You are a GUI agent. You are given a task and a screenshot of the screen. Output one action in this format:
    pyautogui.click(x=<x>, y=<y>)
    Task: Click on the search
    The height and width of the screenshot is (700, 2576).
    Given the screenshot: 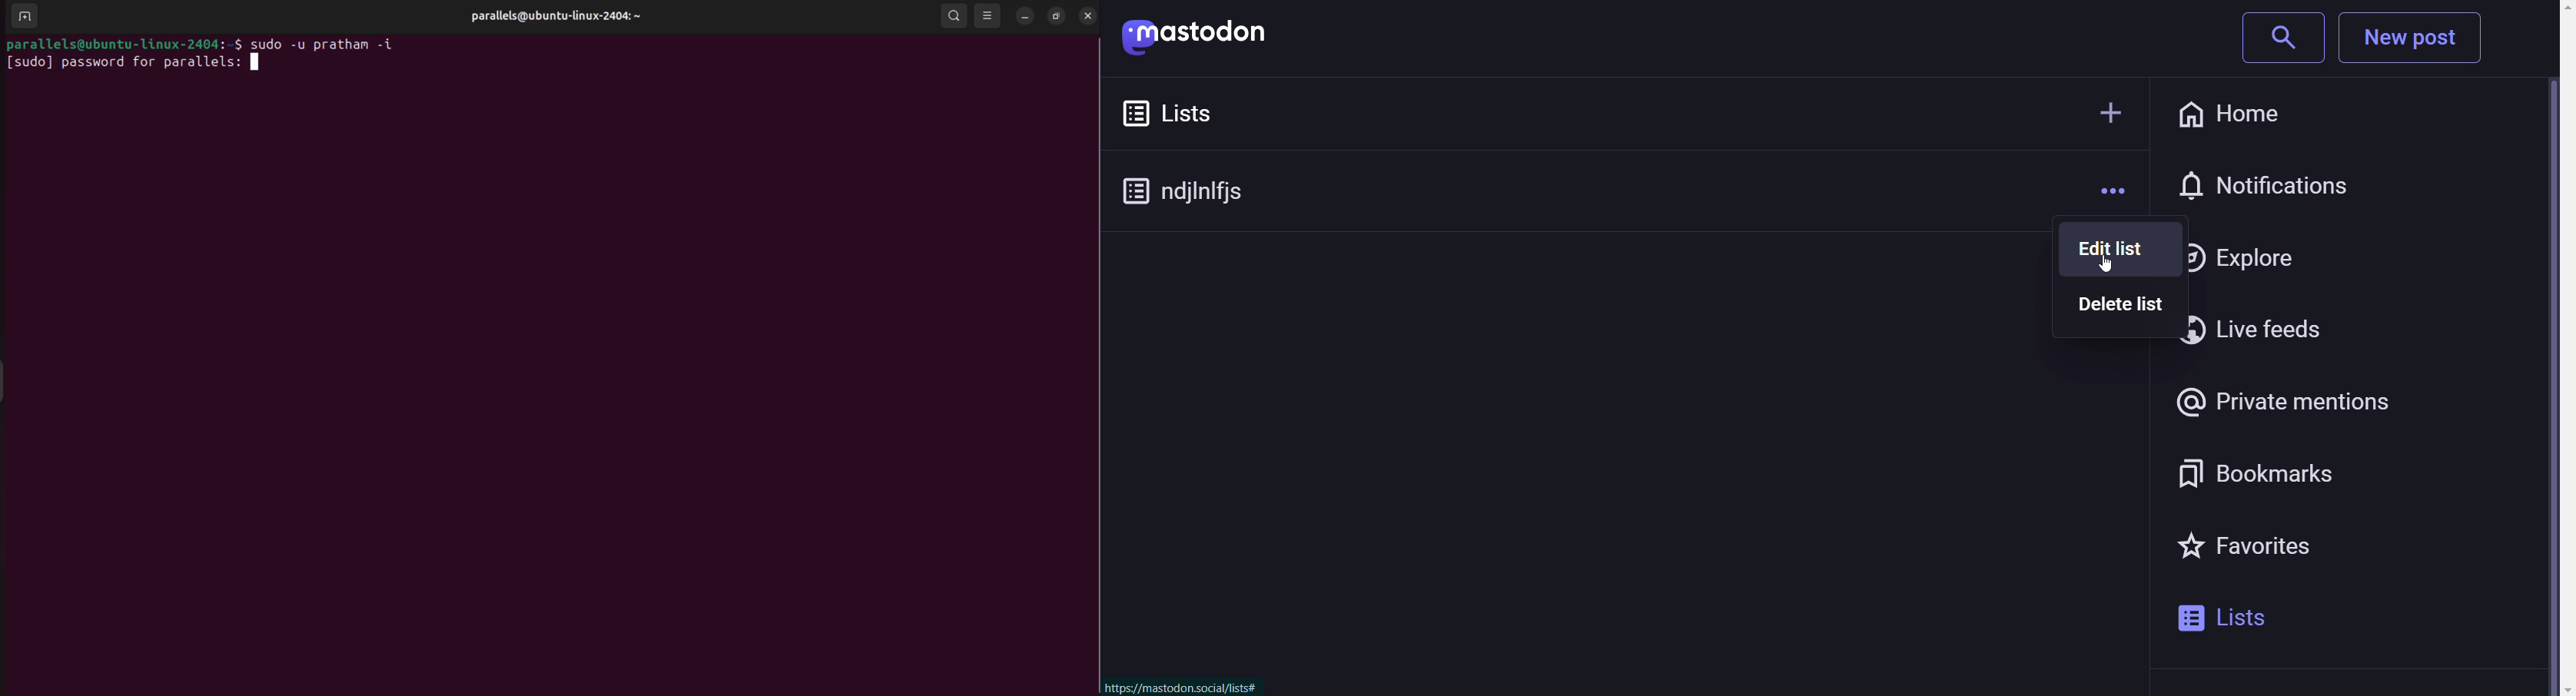 What is the action you would take?
    pyautogui.click(x=2275, y=38)
    